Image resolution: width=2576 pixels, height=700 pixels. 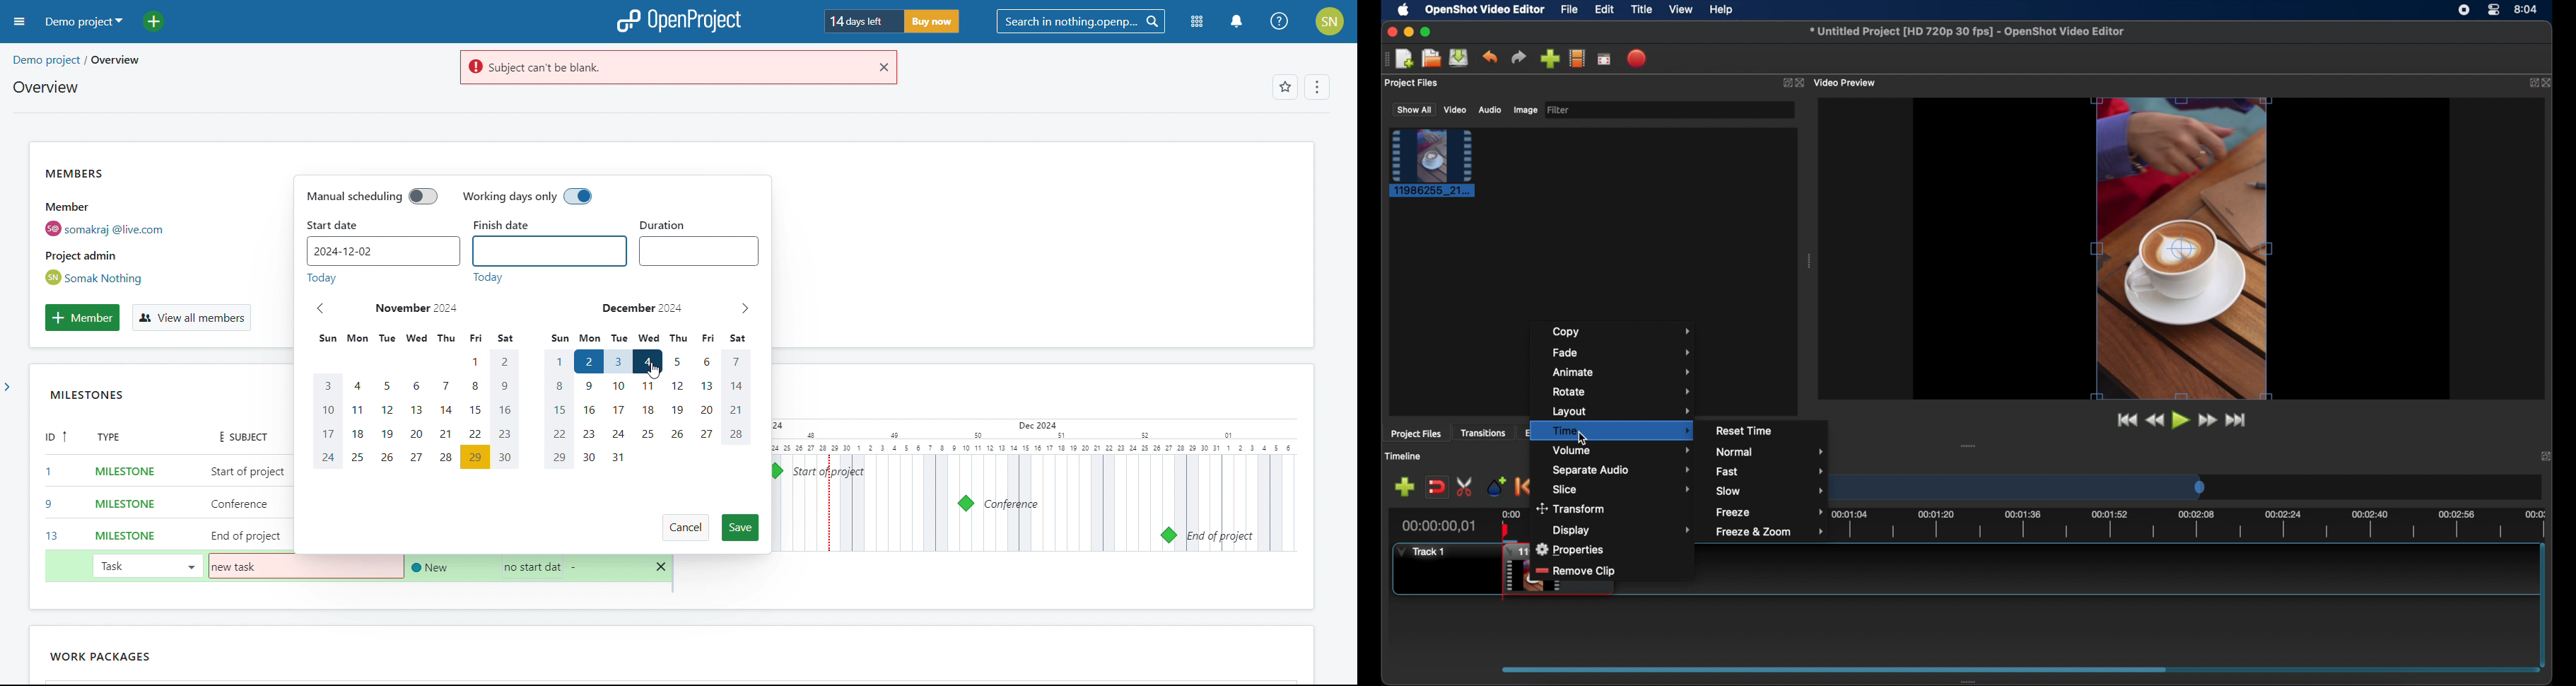 What do you see at coordinates (1439, 526) in the screenshot?
I see `current time indicator` at bounding box center [1439, 526].